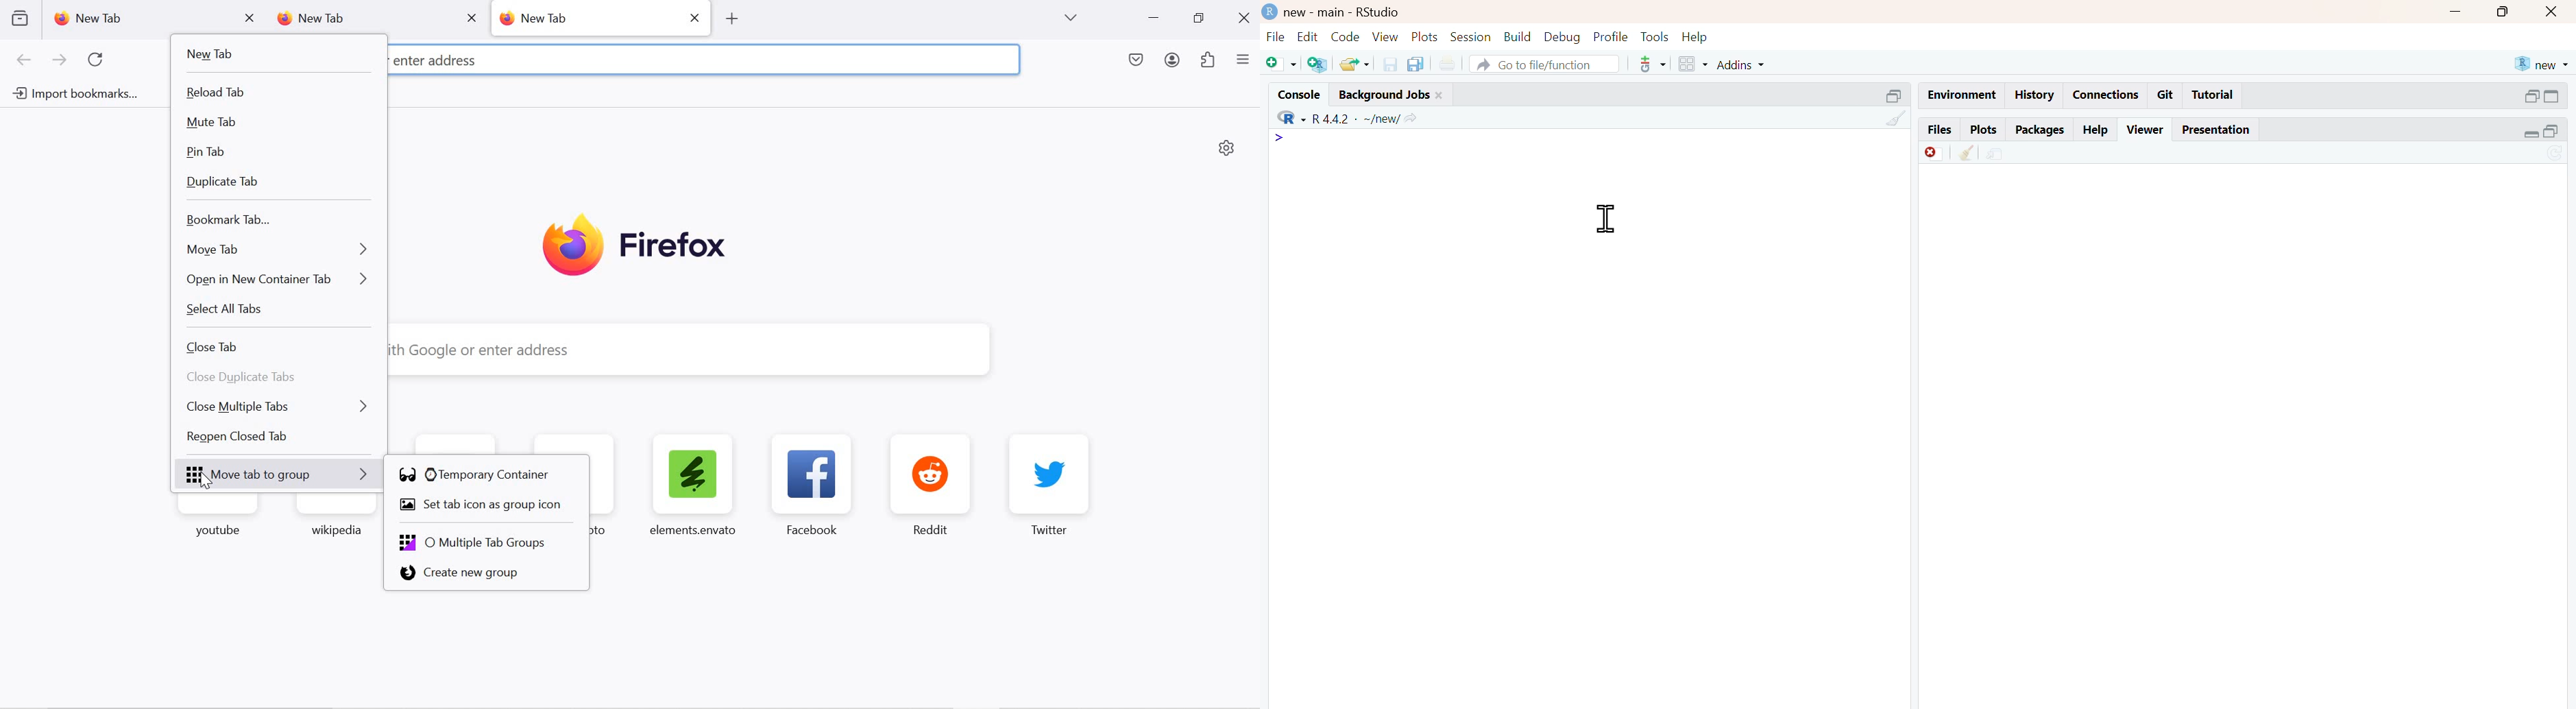 The height and width of the screenshot is (728, 2576). I want to click on maximise, so click(2504, 10).